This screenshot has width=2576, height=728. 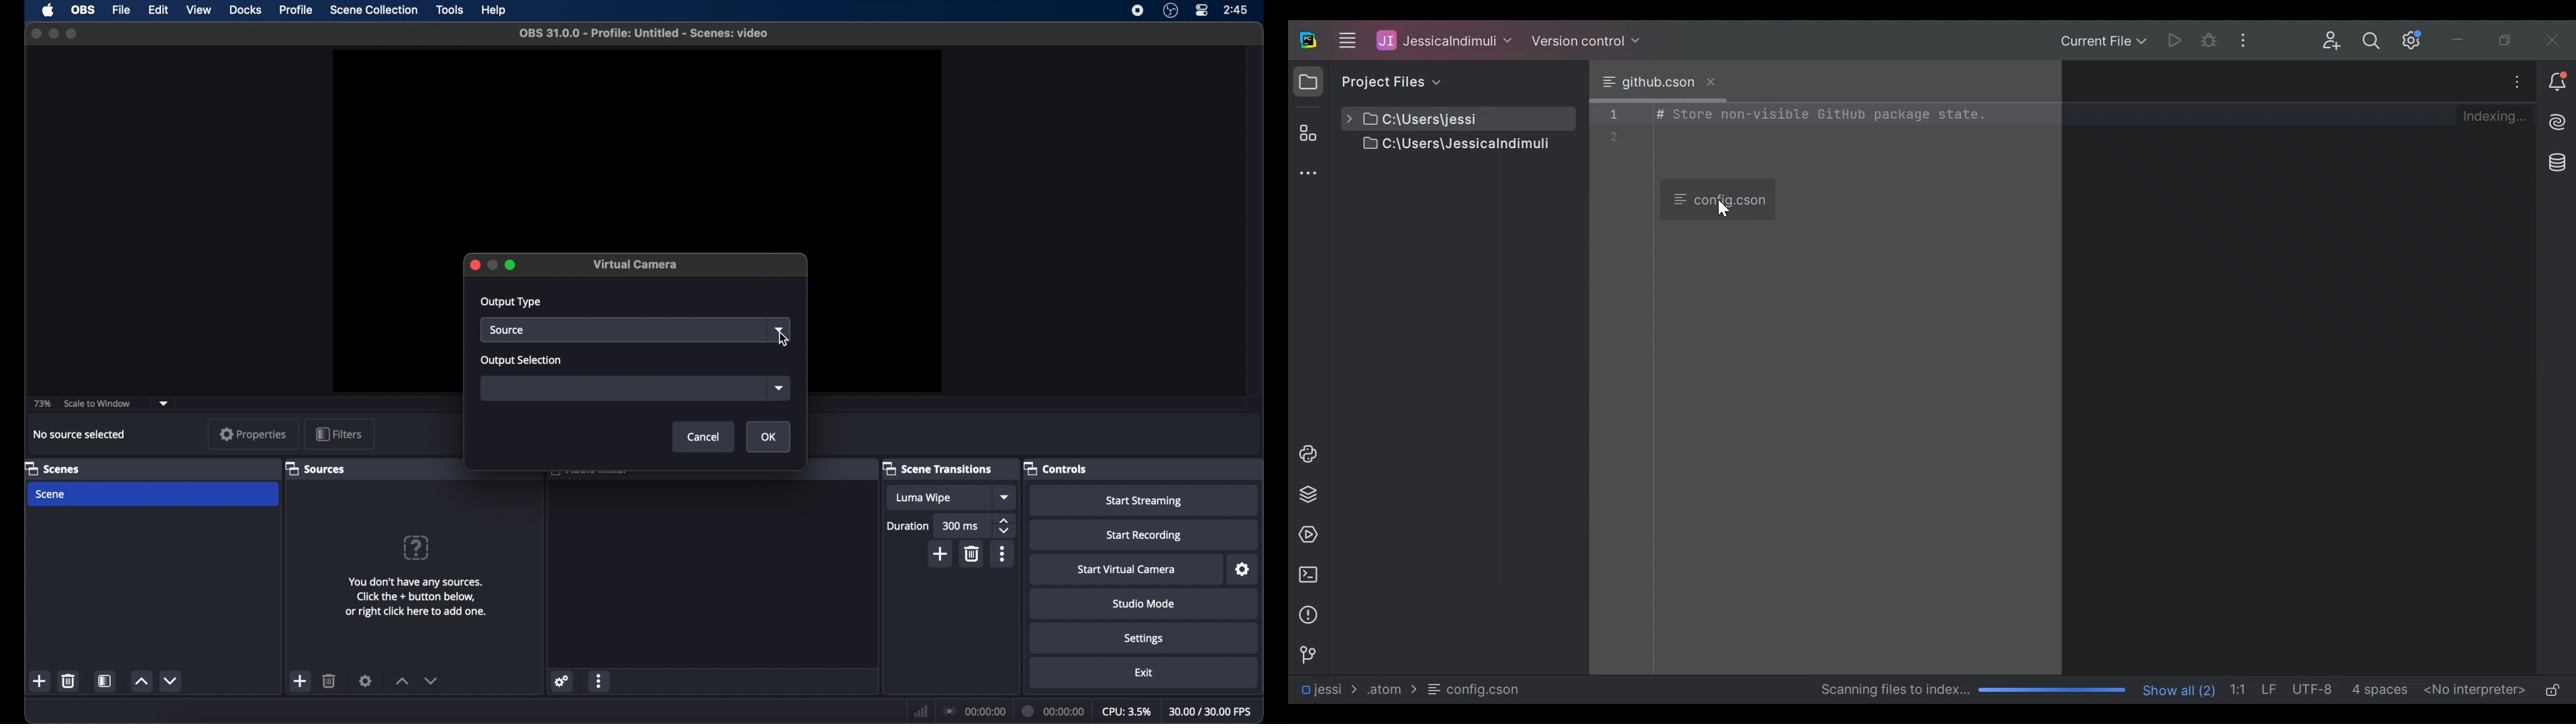 I want to click on Terminal, so click(x=1308, y=575).